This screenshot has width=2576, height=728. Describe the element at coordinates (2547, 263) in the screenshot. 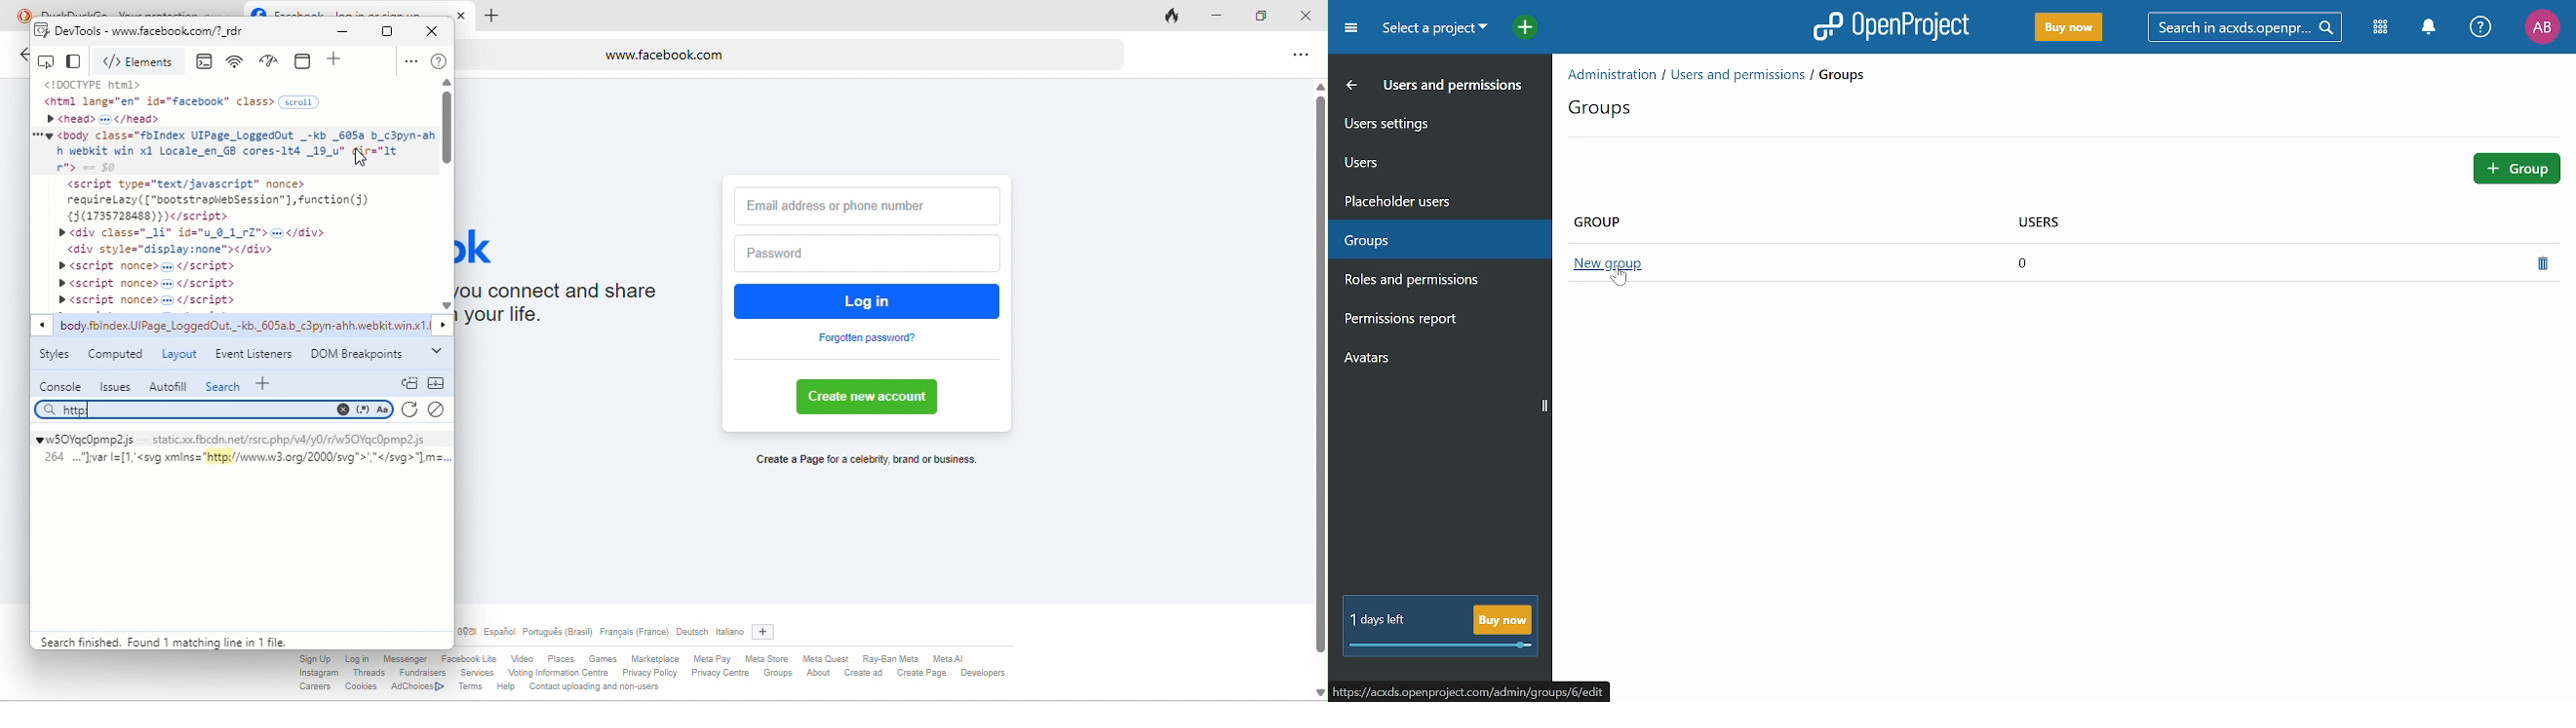

I see `delete` at that location.